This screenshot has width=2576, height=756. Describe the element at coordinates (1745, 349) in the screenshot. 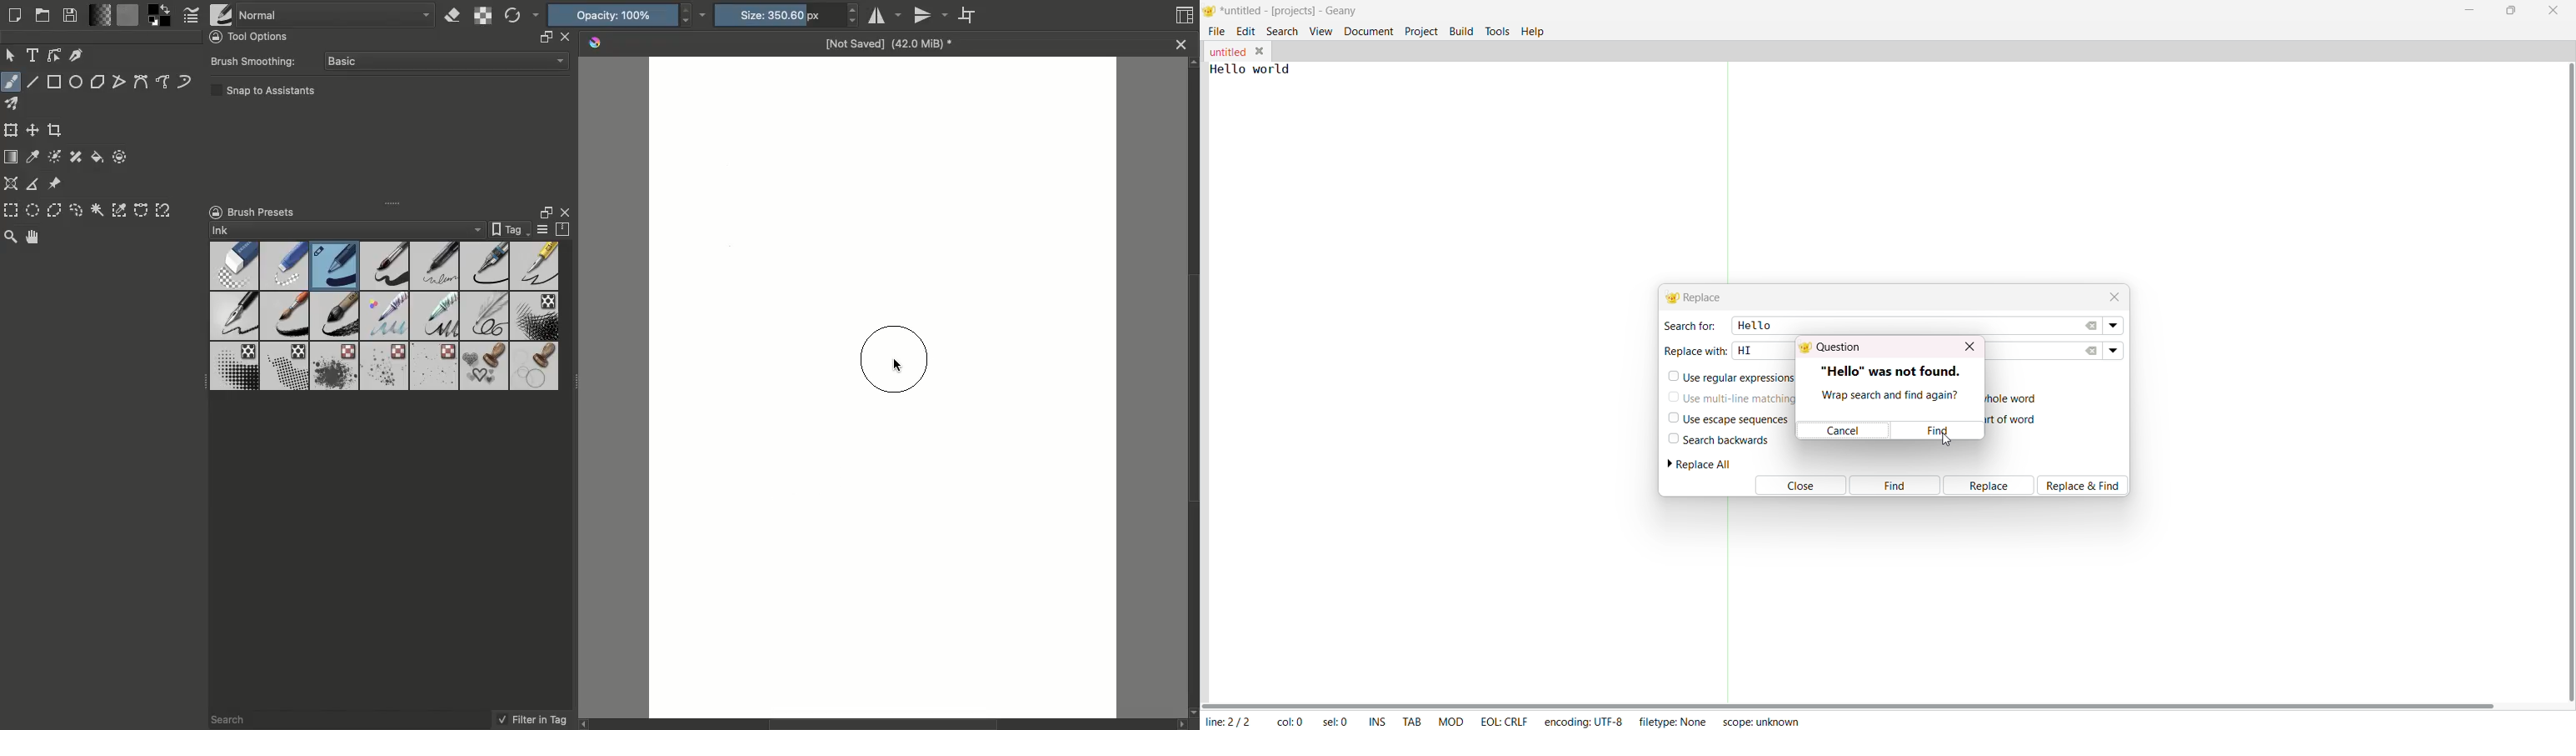

I see `HI` at that location.